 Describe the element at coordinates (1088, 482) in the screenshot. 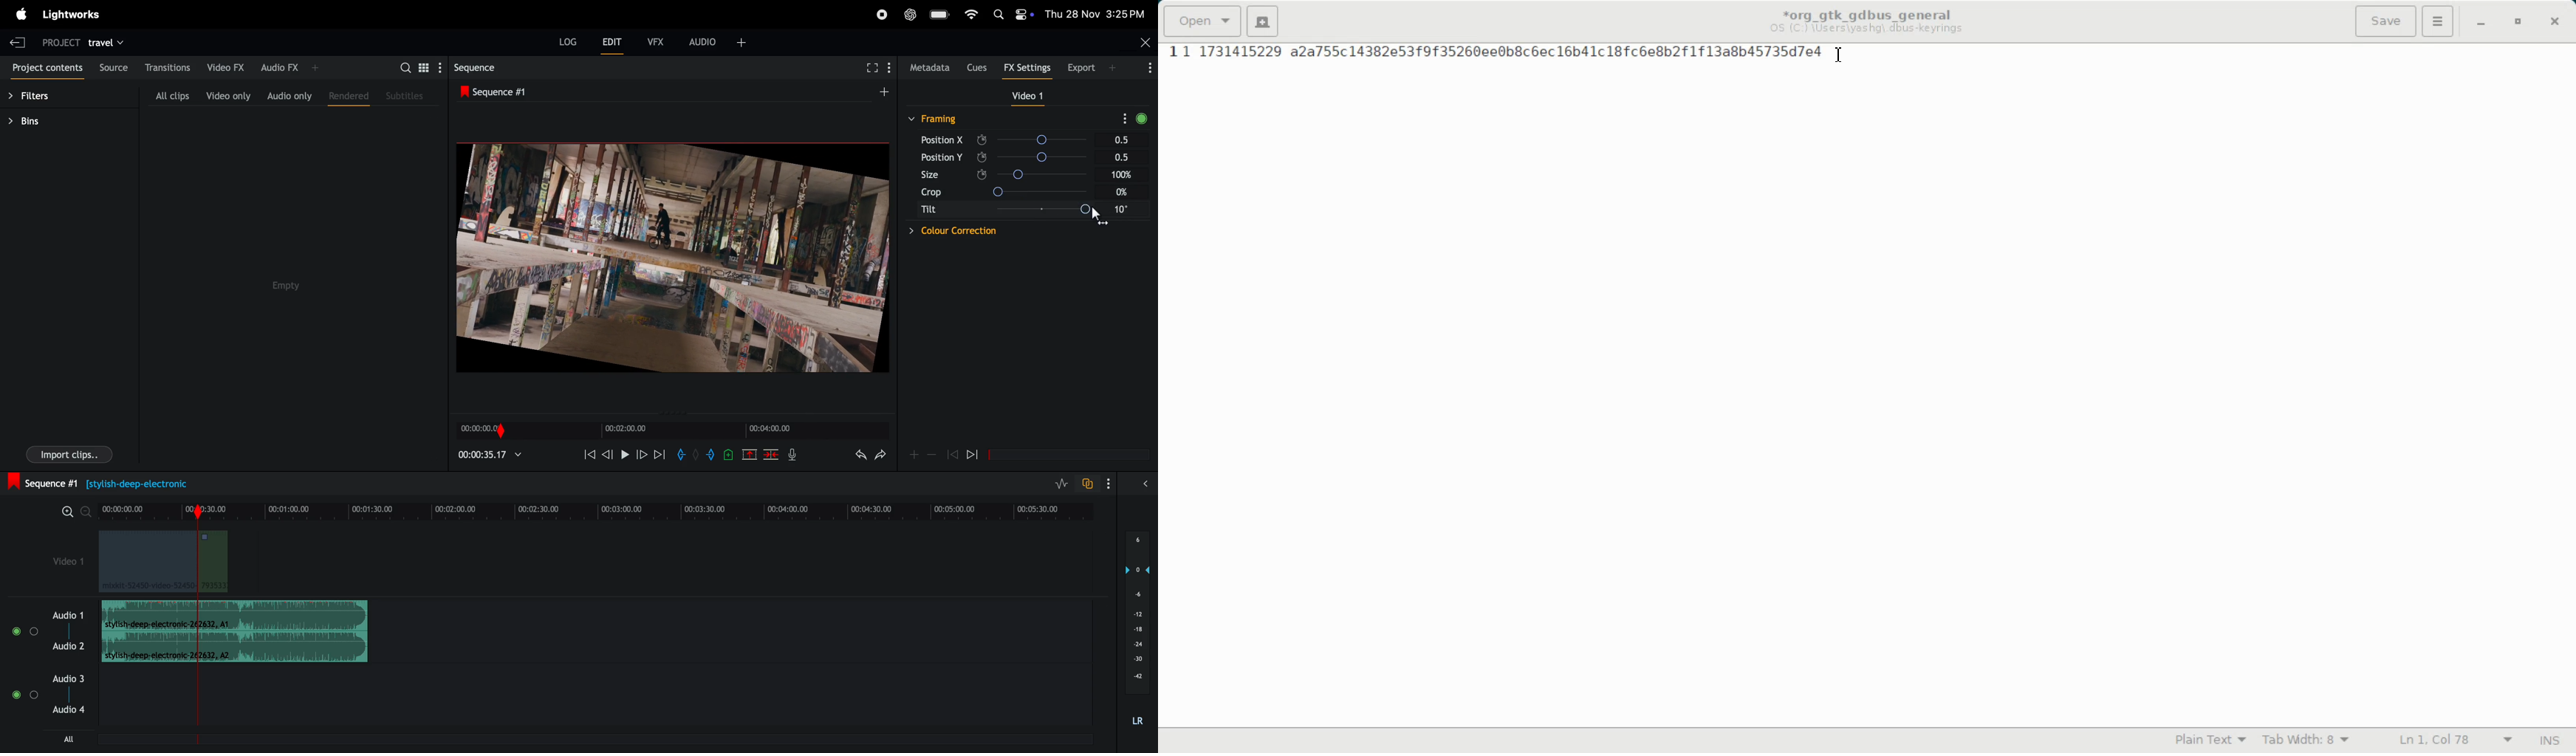

I see `toggle auto track sync` at that location.